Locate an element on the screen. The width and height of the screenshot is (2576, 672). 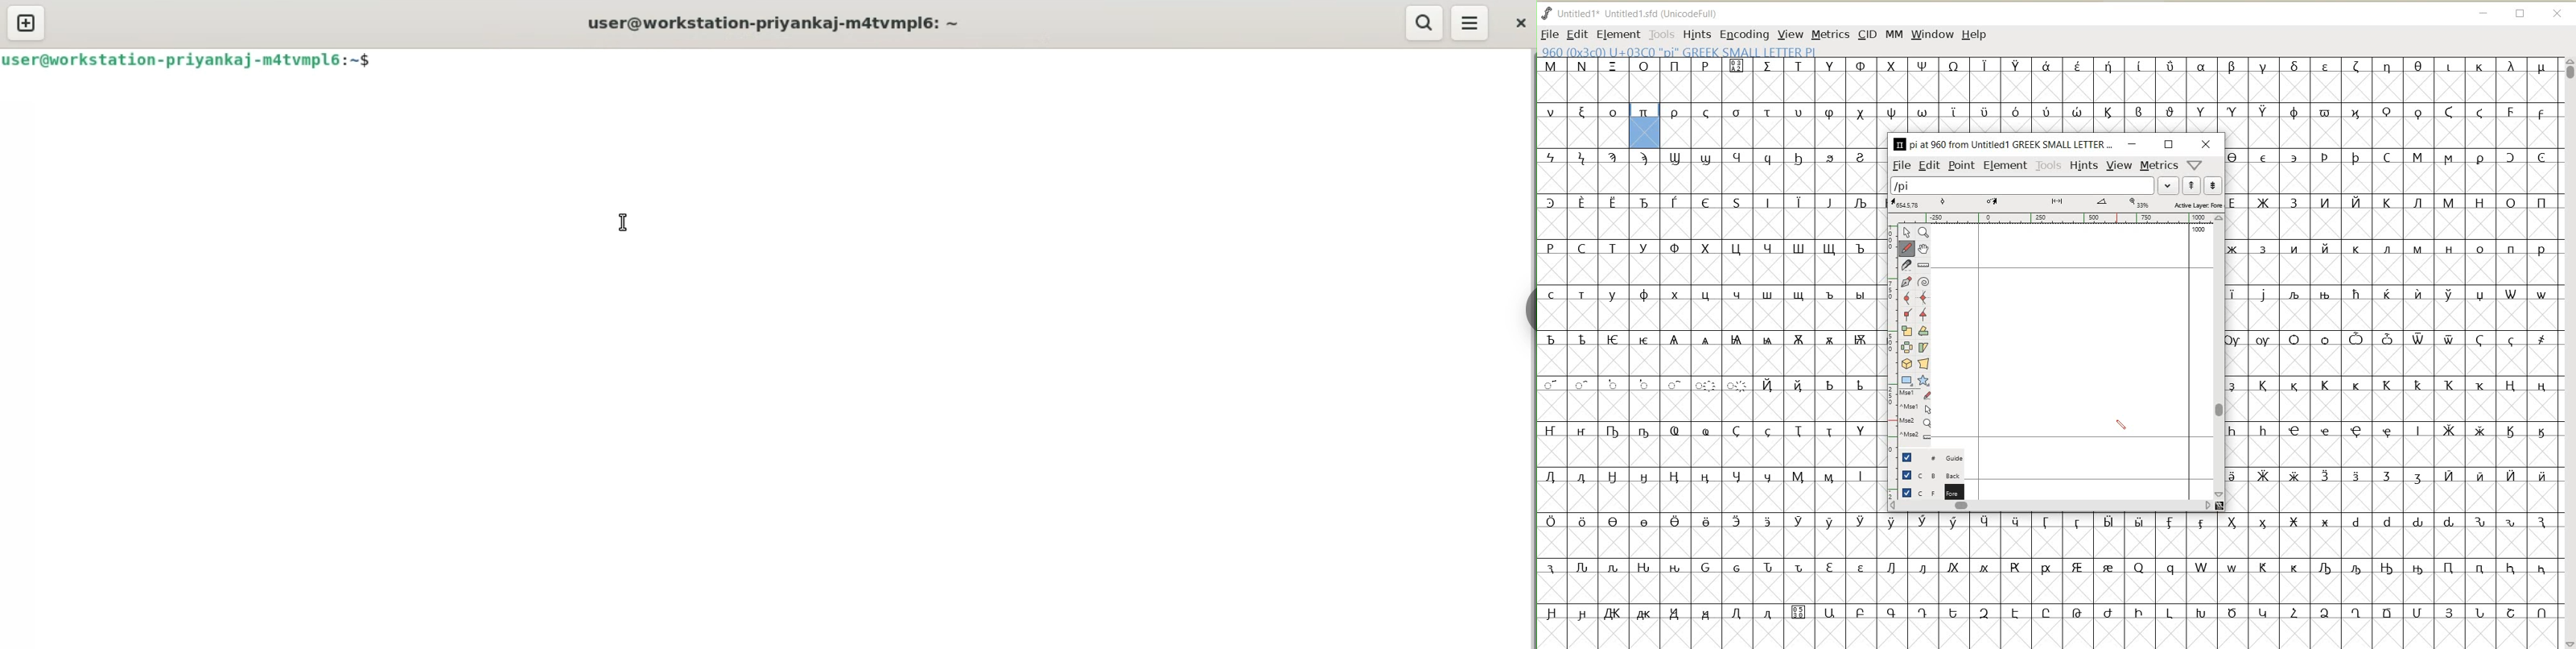
TOOLS is located at coordinates (2047, 166).